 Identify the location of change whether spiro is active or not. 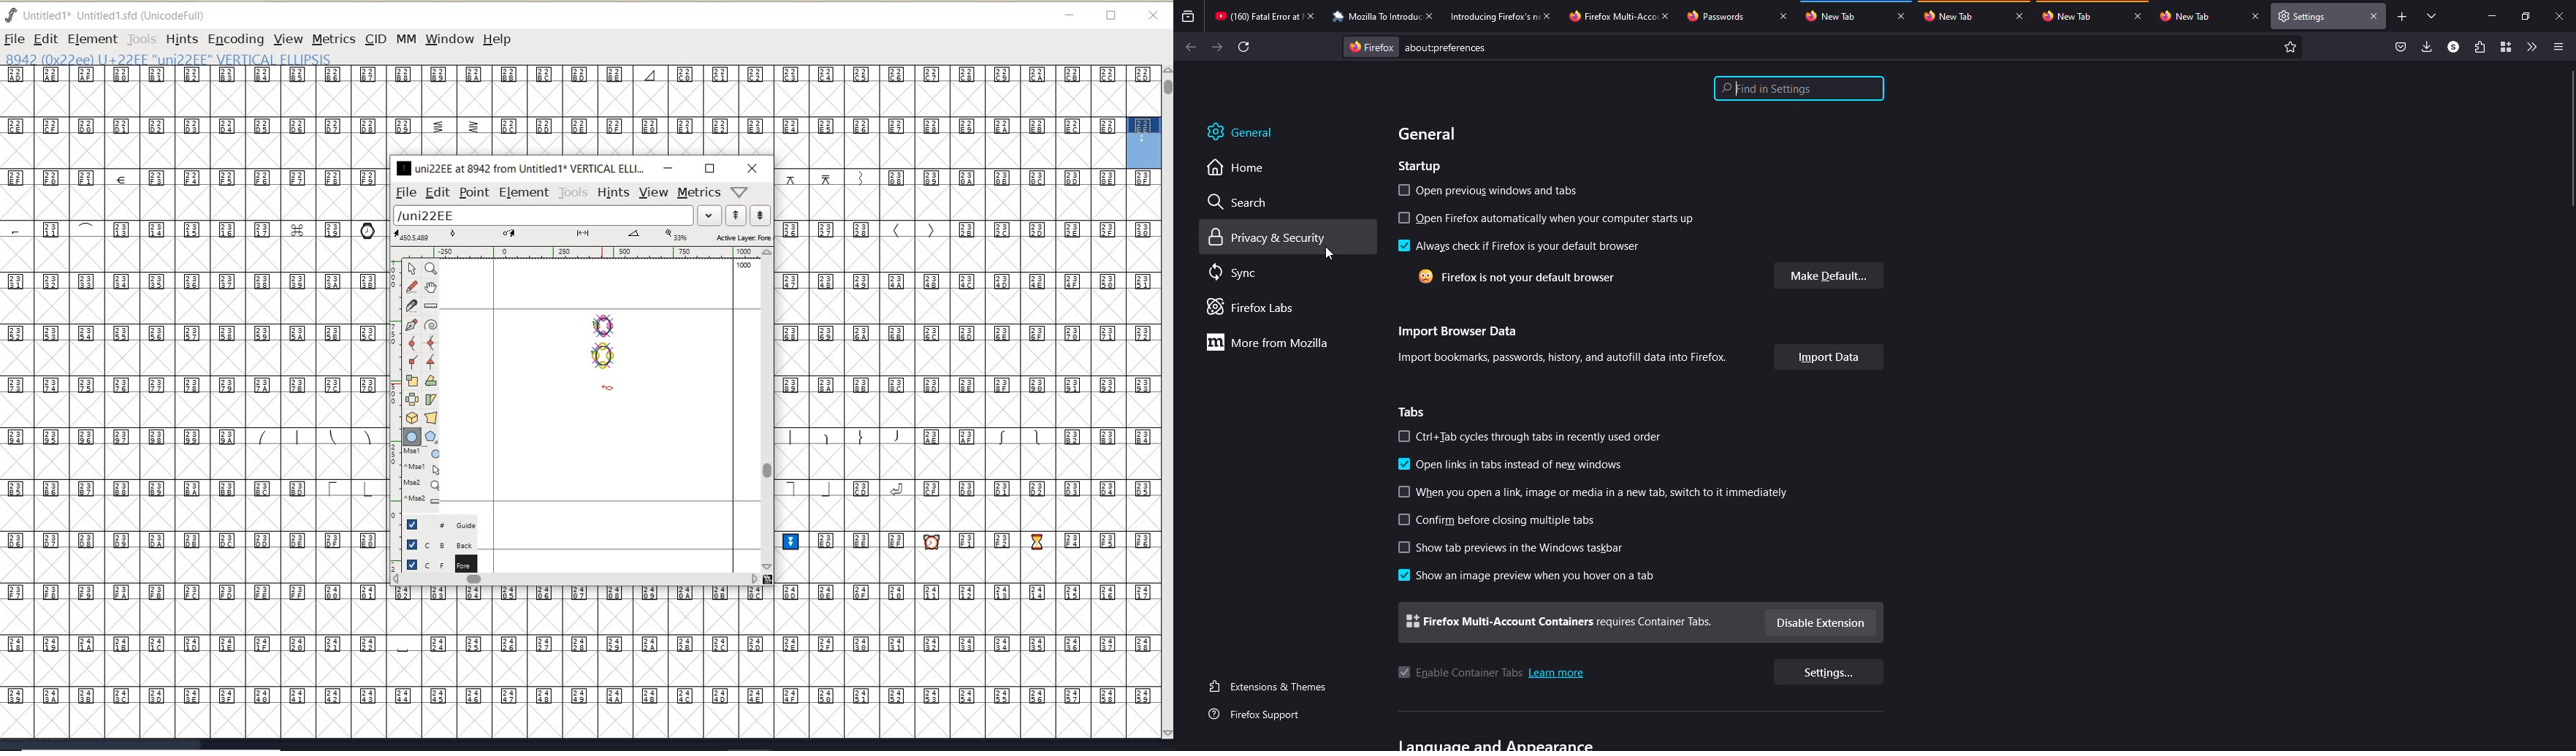
(431, 327).